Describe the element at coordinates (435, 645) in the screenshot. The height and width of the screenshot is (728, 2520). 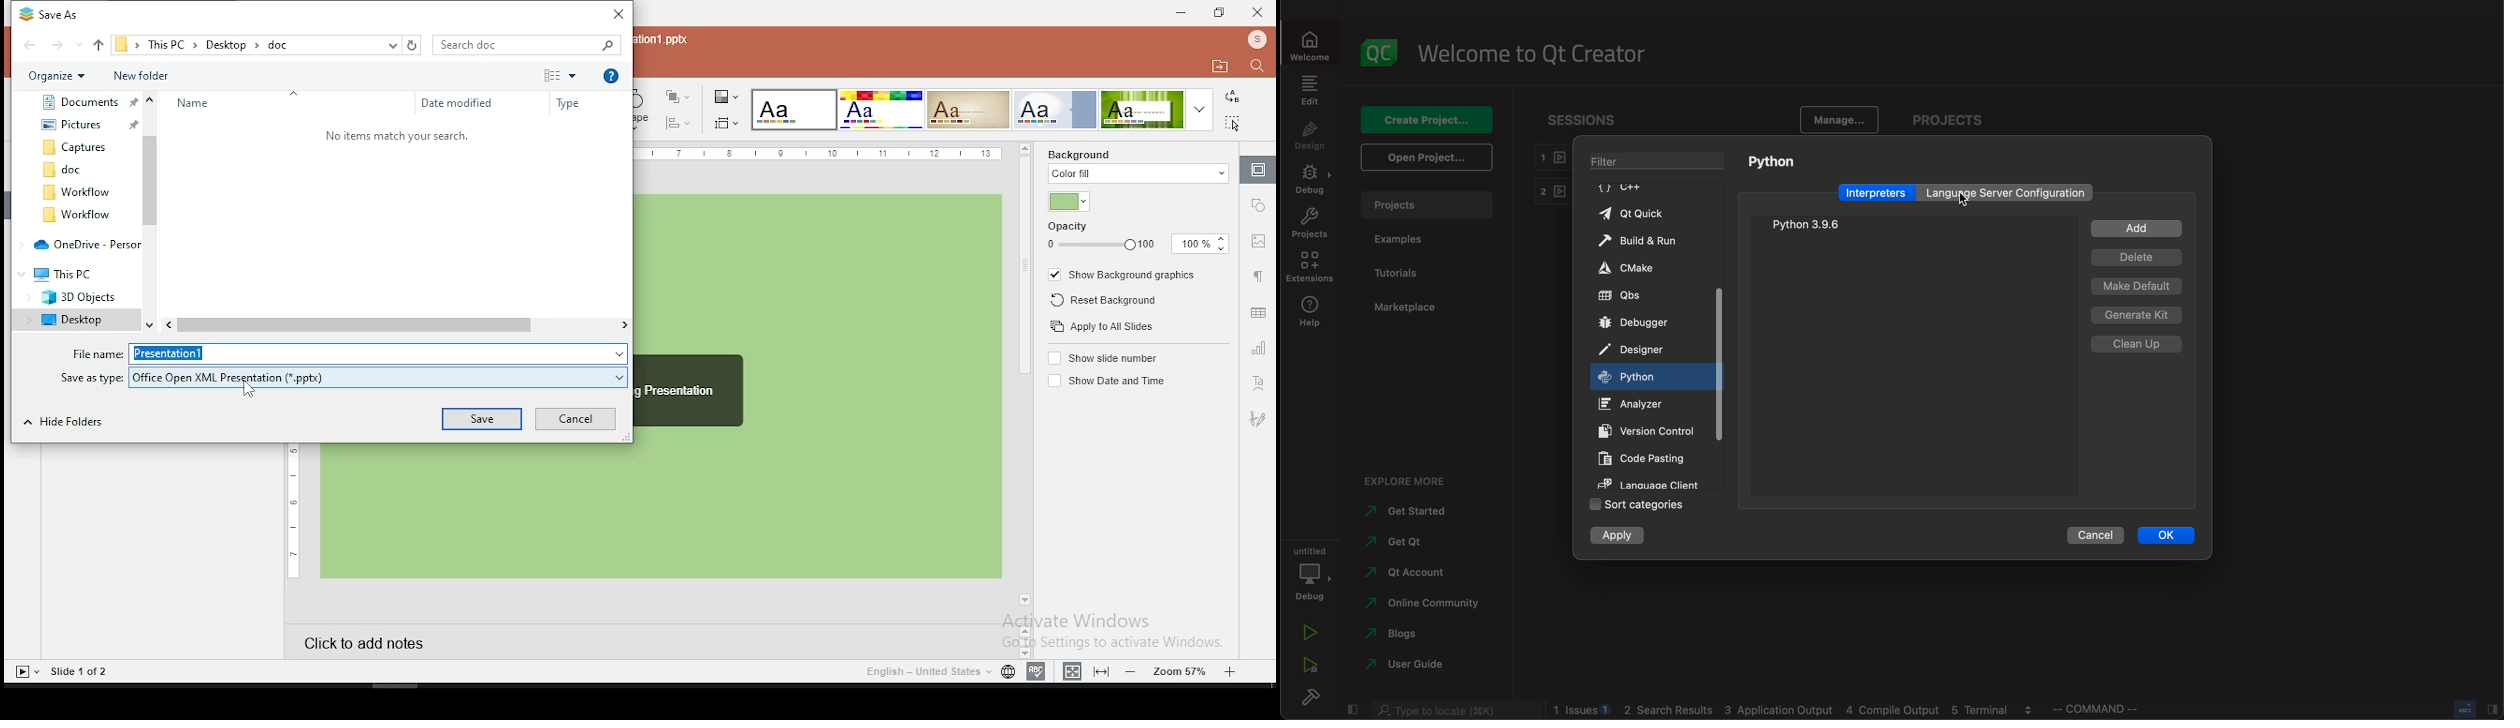
I see `click to add notes` at that location.